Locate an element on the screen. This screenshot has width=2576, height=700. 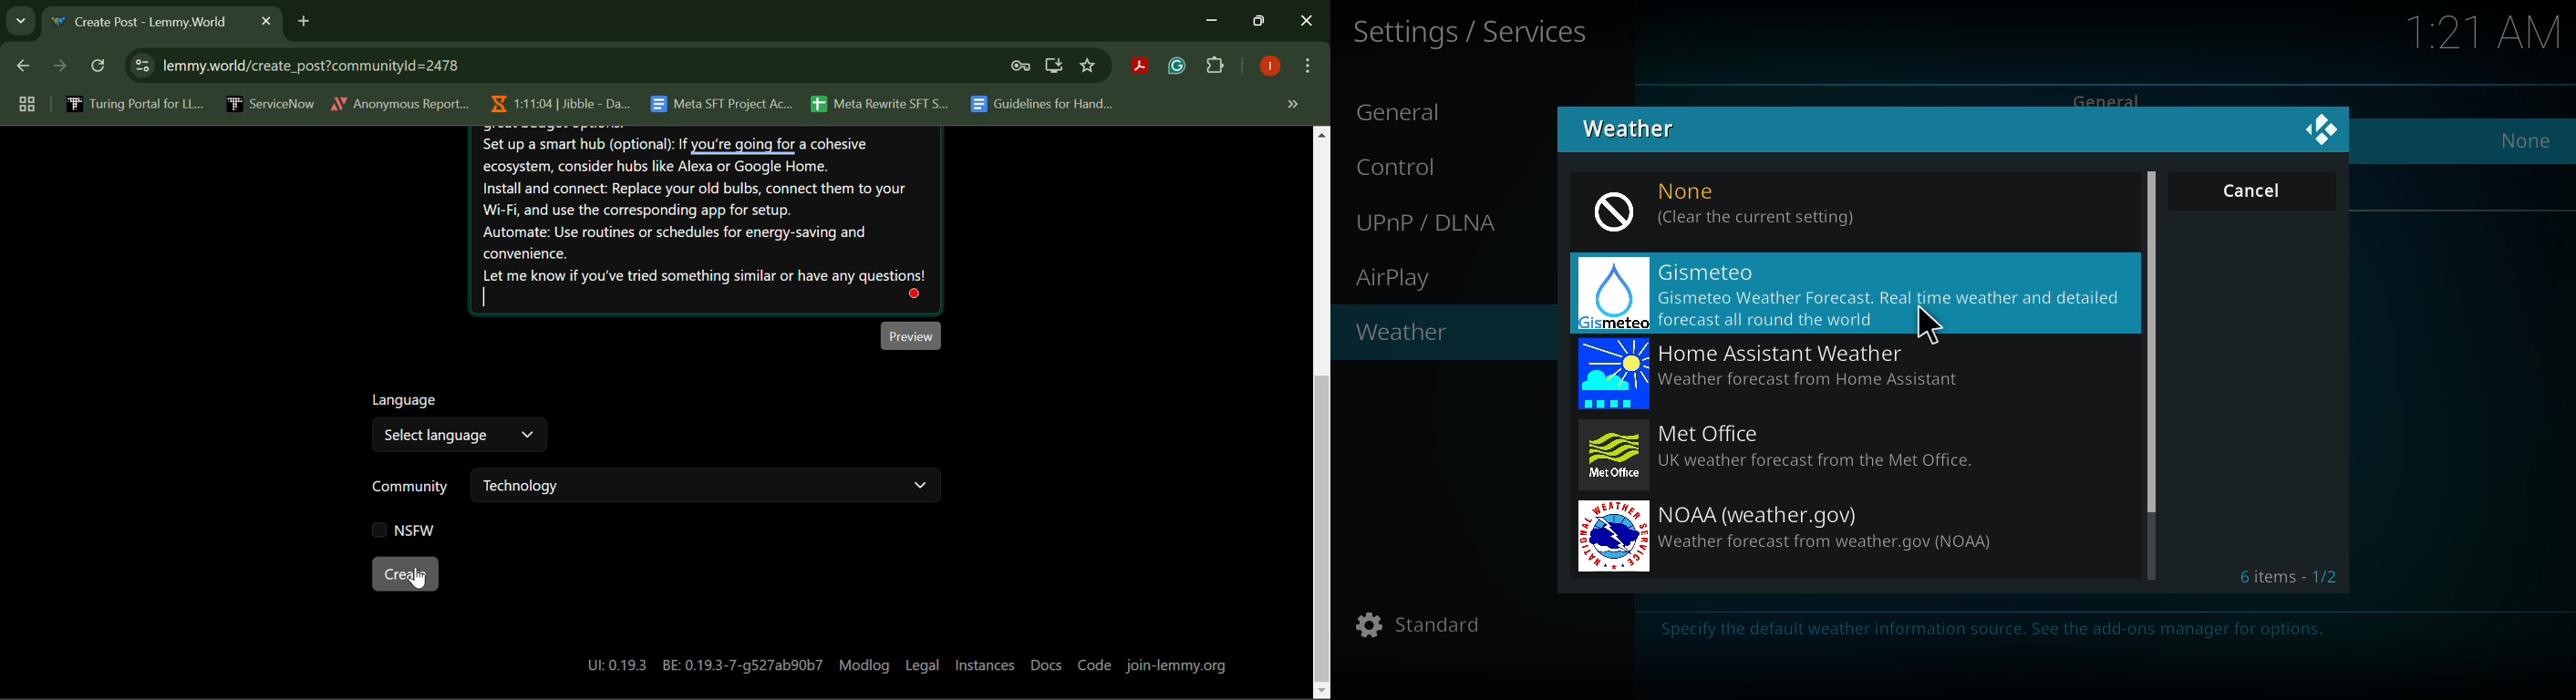
Turing Portal for LLM is located at coordinates (132, 103).